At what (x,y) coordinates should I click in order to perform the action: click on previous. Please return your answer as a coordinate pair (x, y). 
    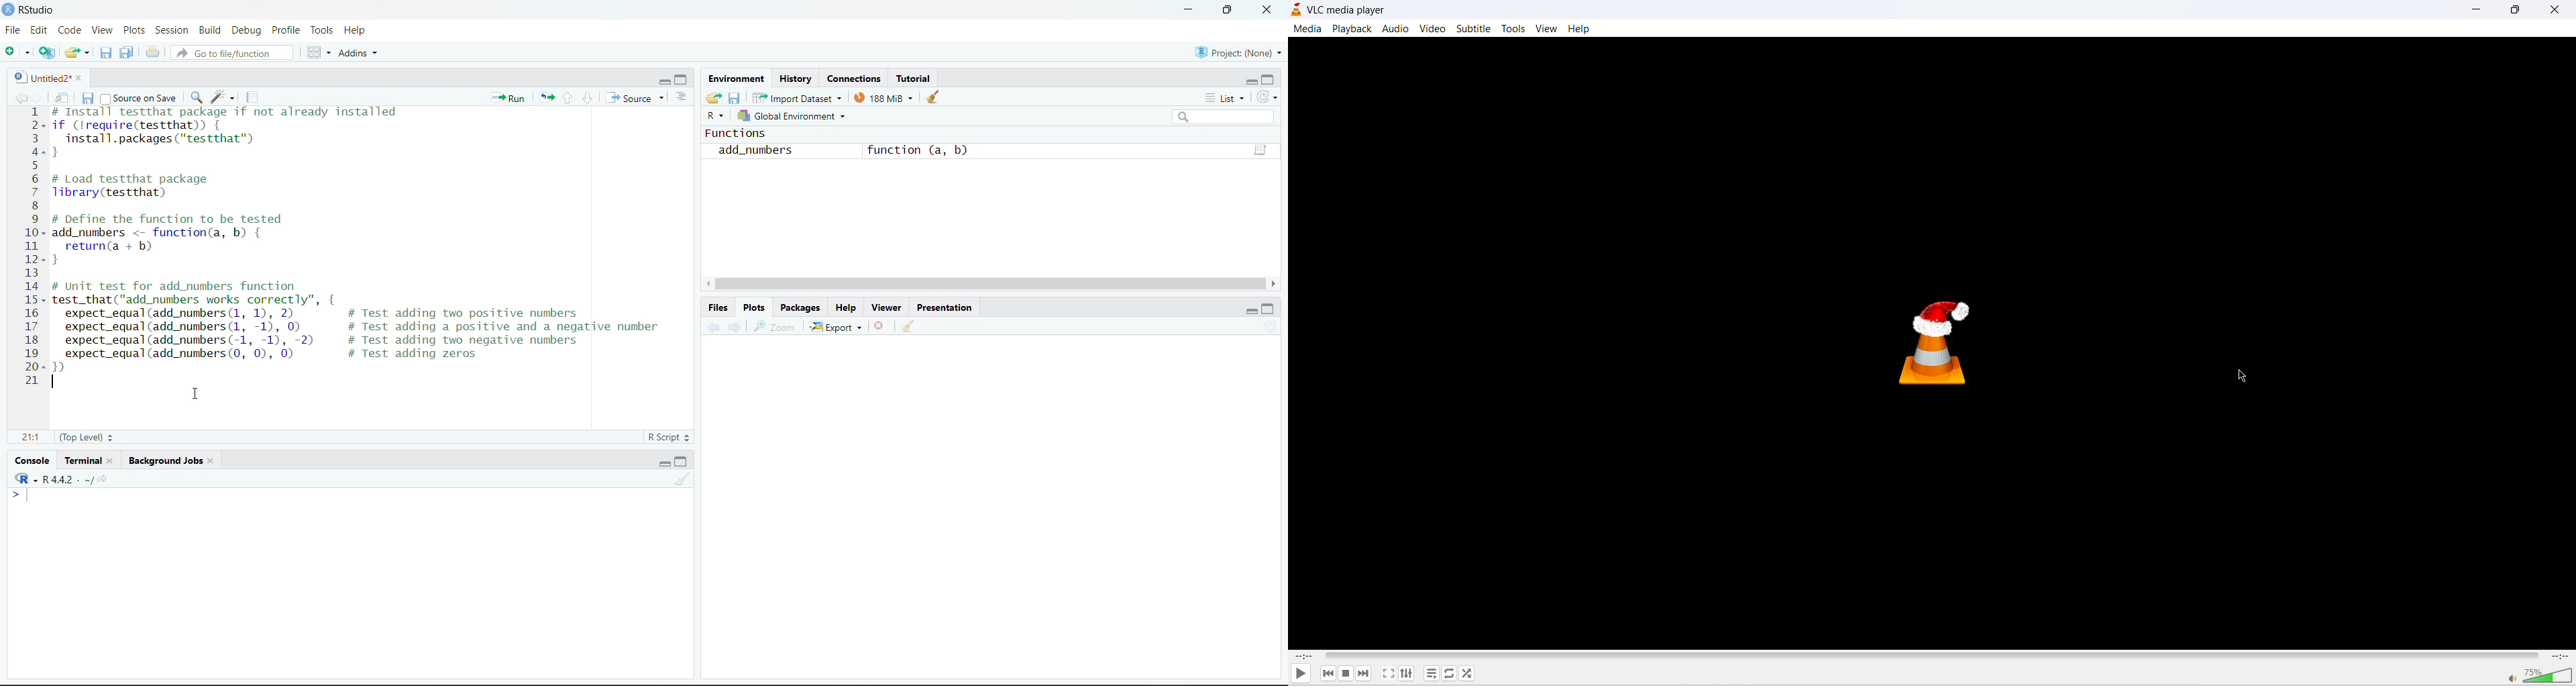
    Looking at the image, I should click on (20, 98).